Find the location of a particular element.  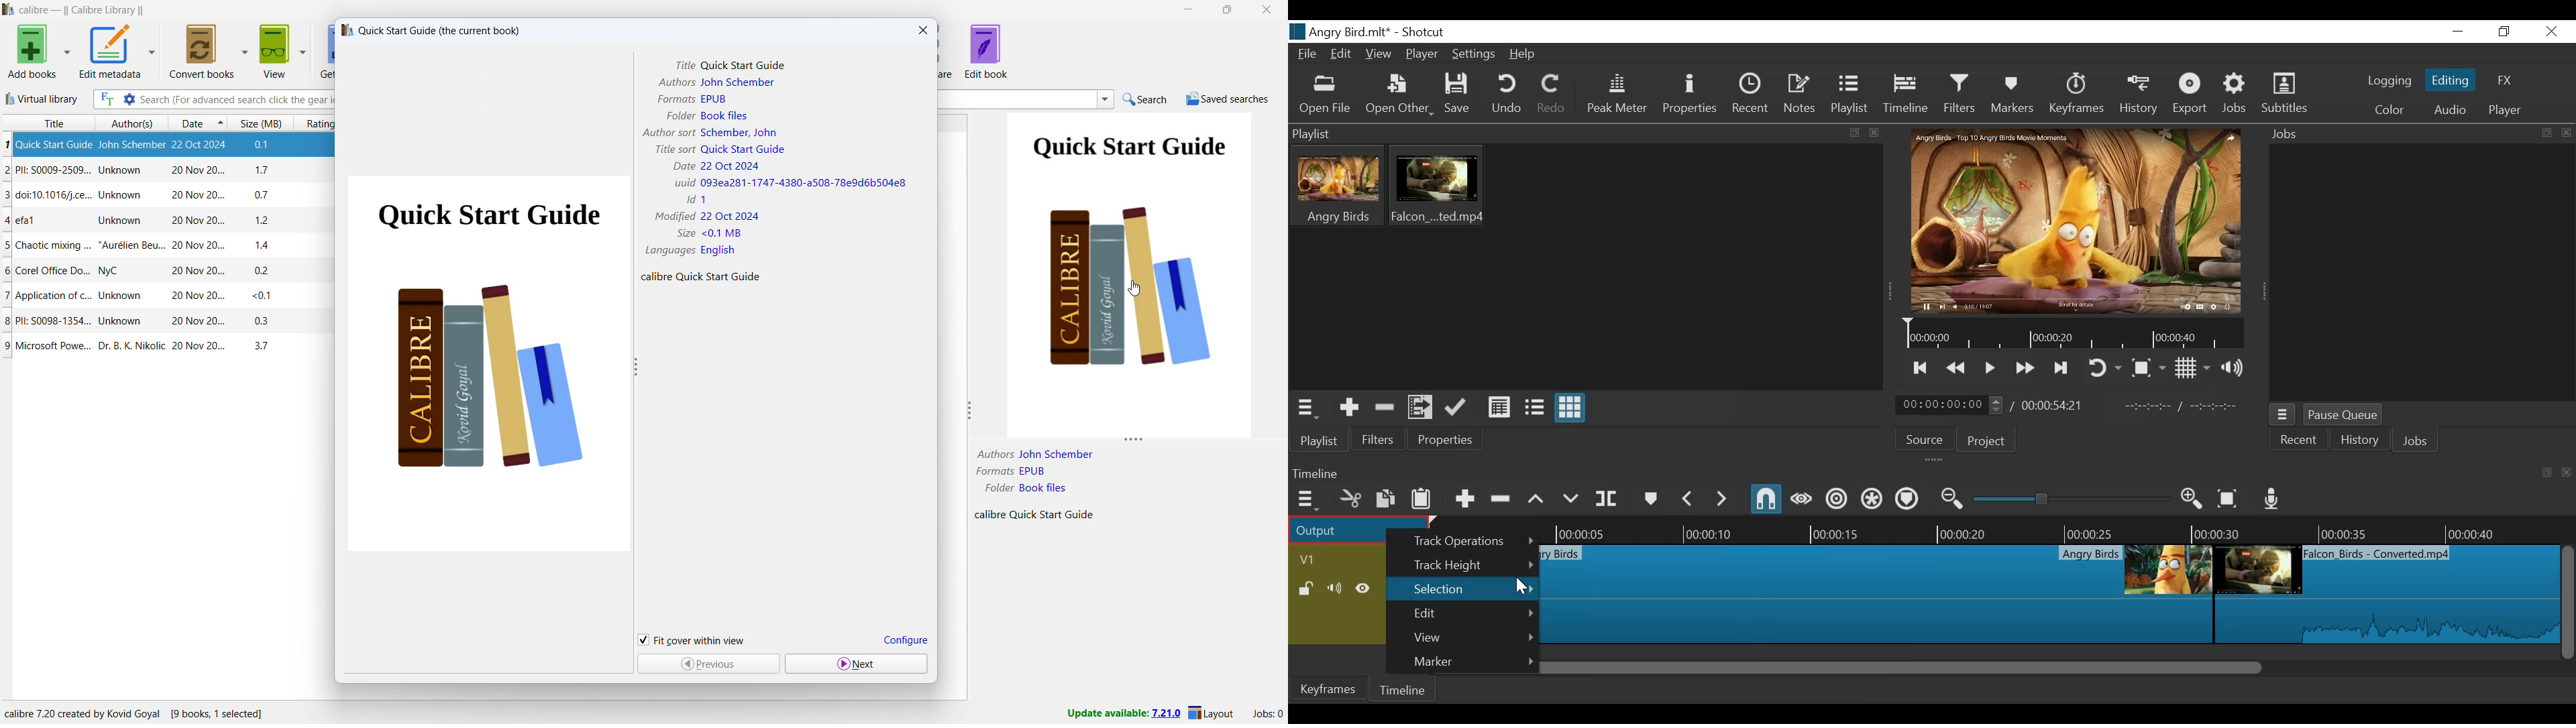

Filter is located at coordinates (1379, 439).